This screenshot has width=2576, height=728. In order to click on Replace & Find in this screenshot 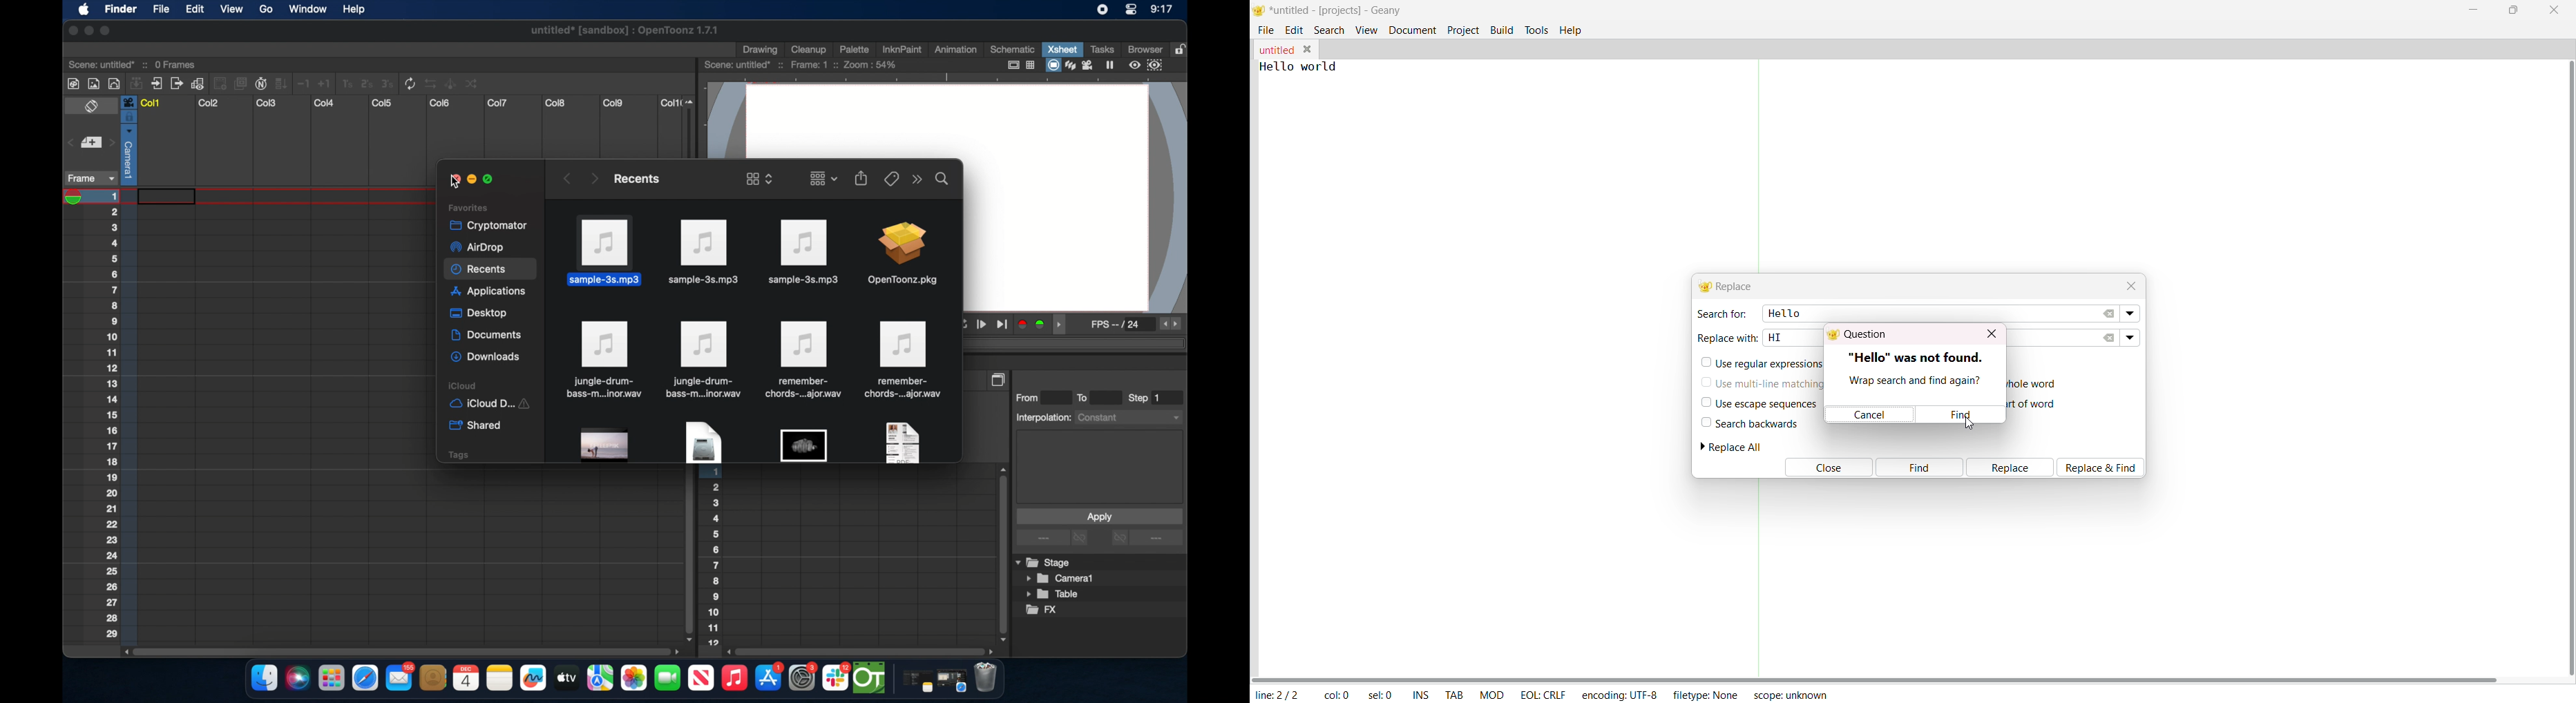, I will do `click(2105, 467)`.